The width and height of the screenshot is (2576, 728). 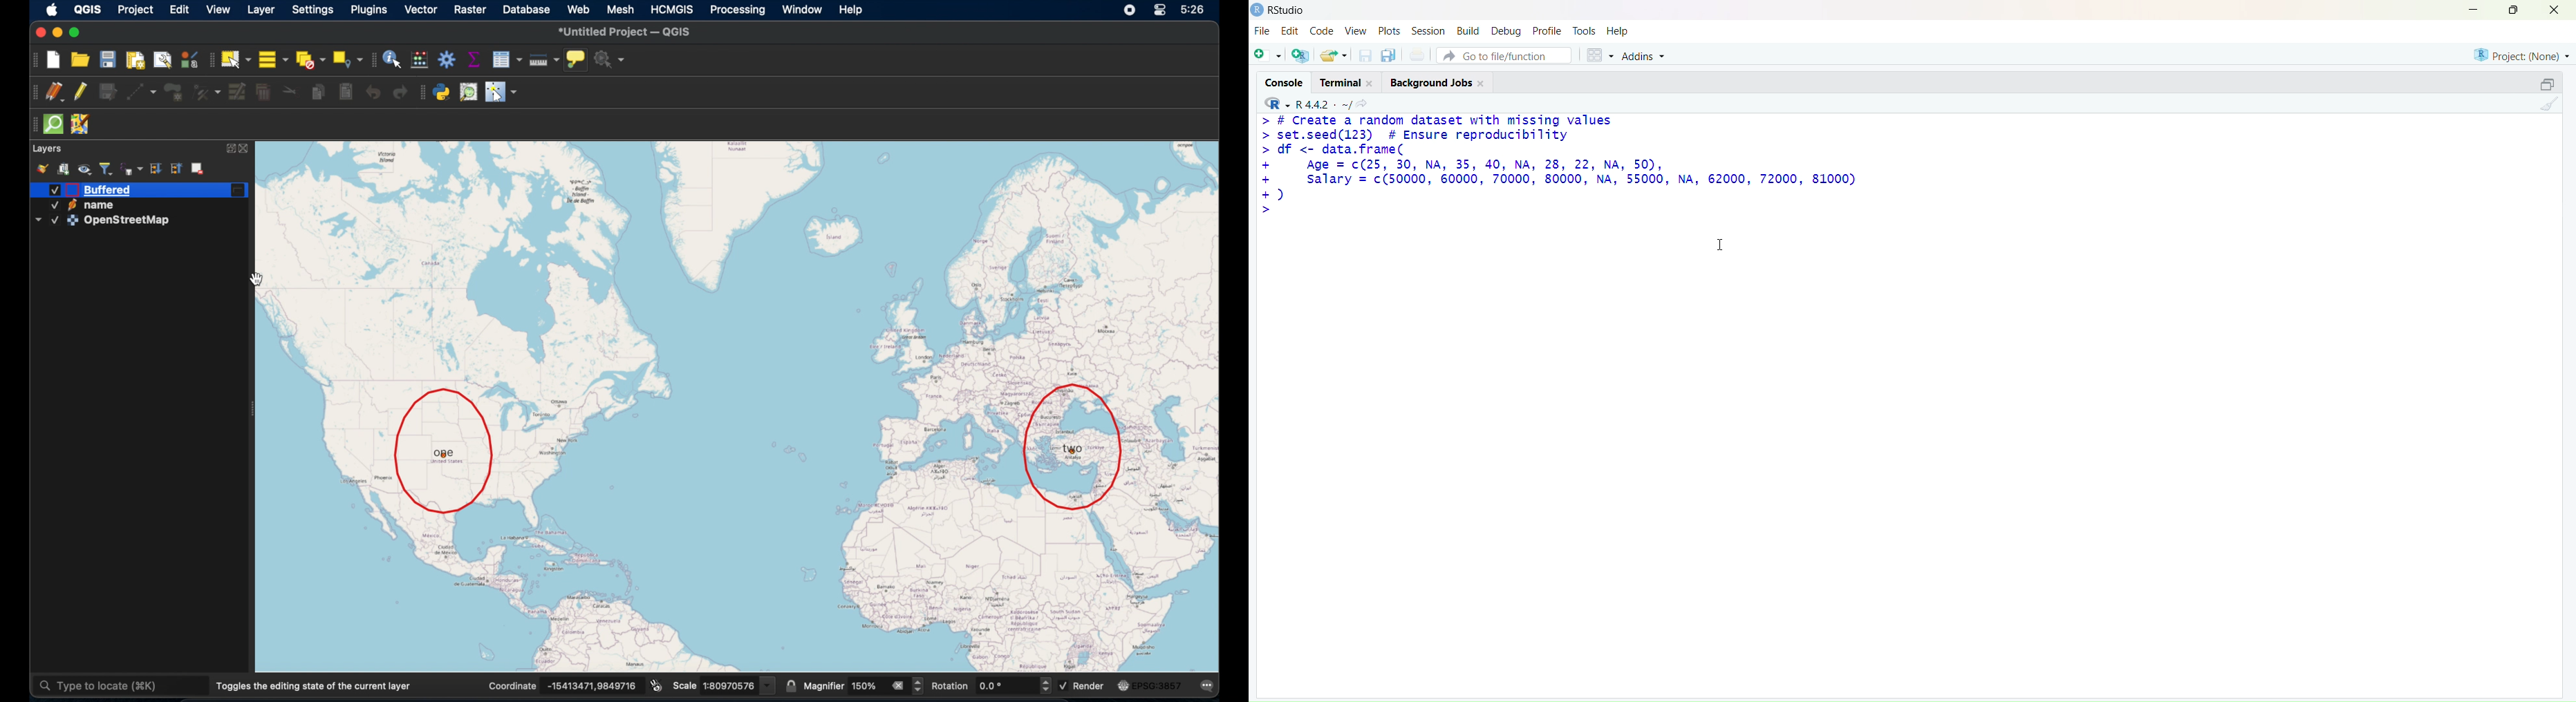 What do you see at coordinates (1262, 32) in the screenshot?
I see `file` at bounding box center [1262, 32].